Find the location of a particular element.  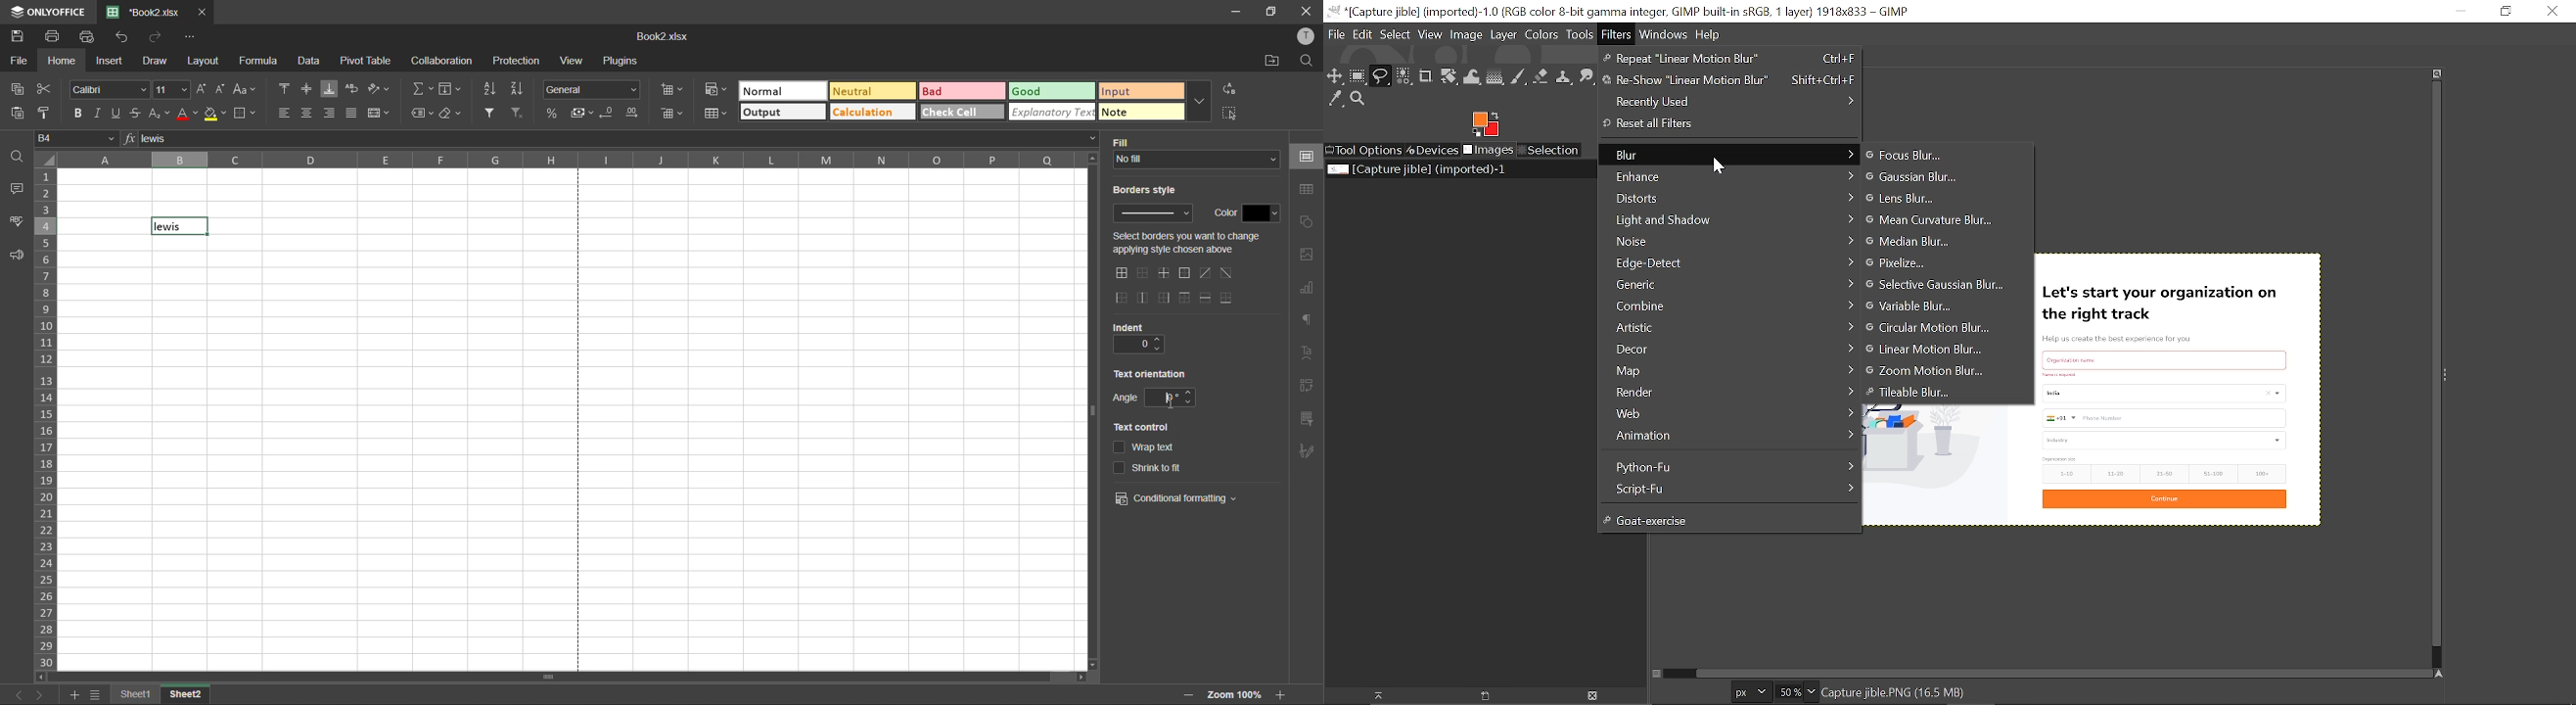

no borders is located at coordinates (1142, 271).